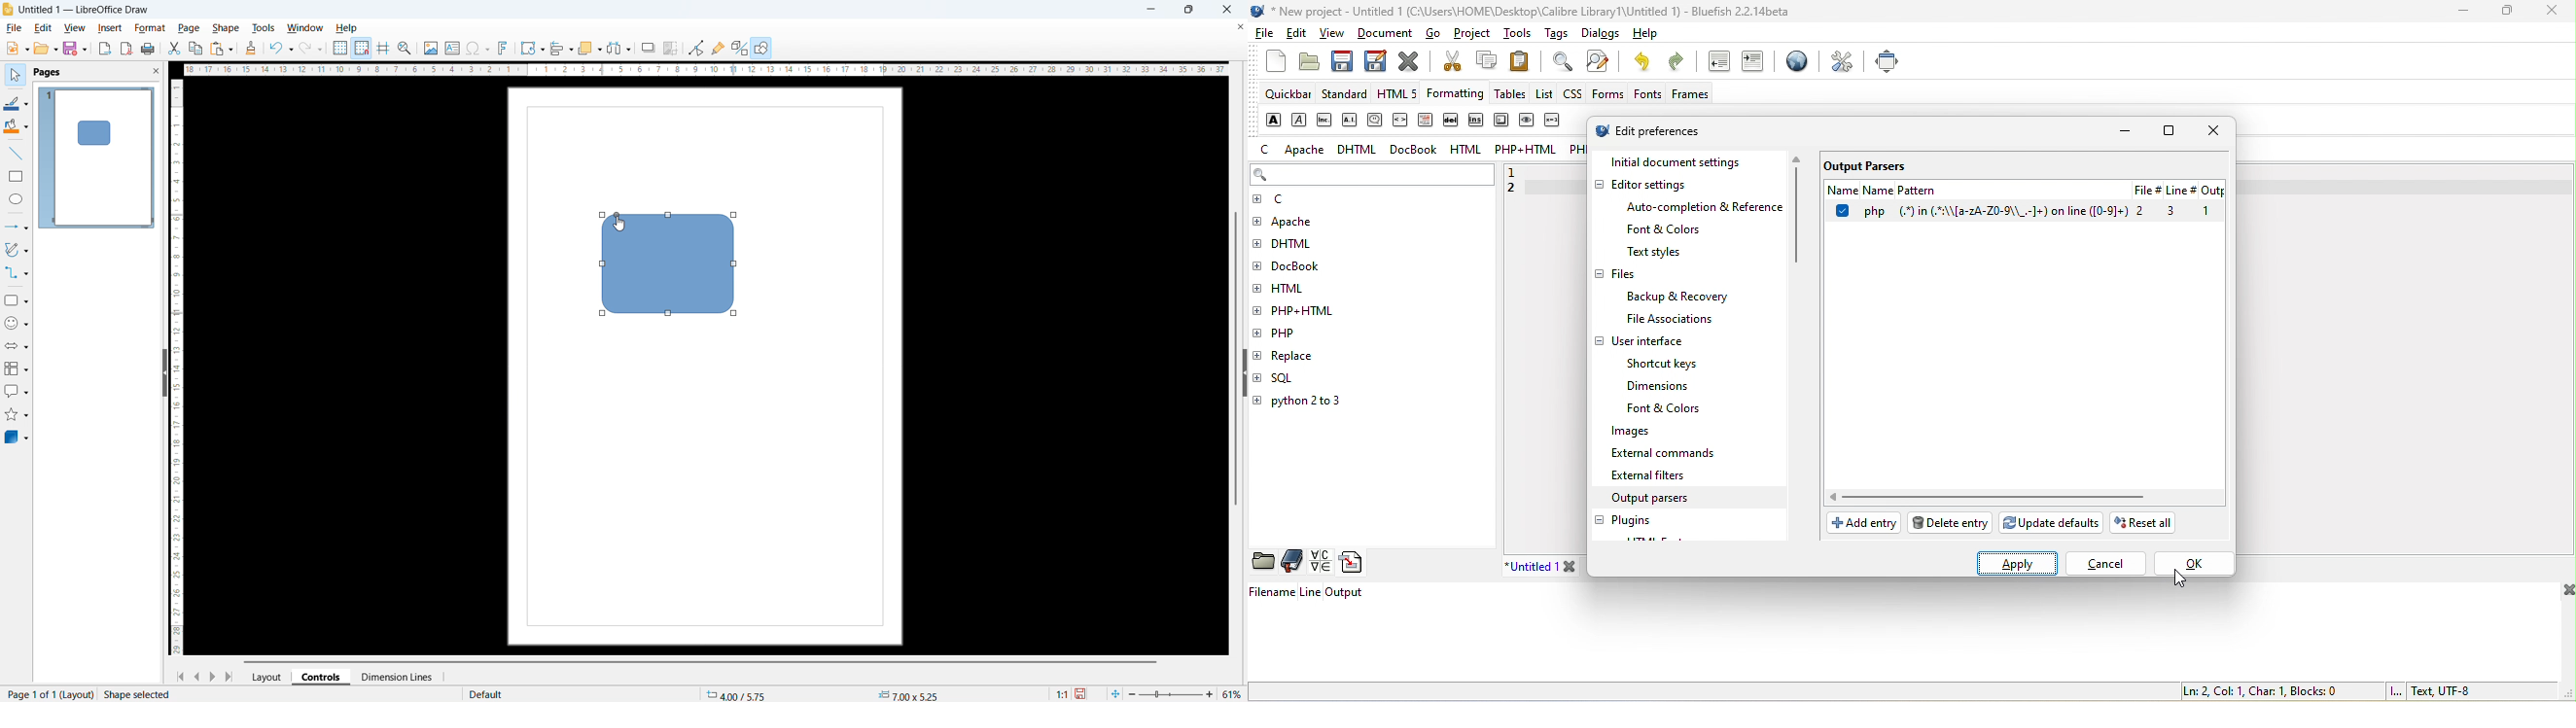  I want to click on apache, so click(1303, 148).